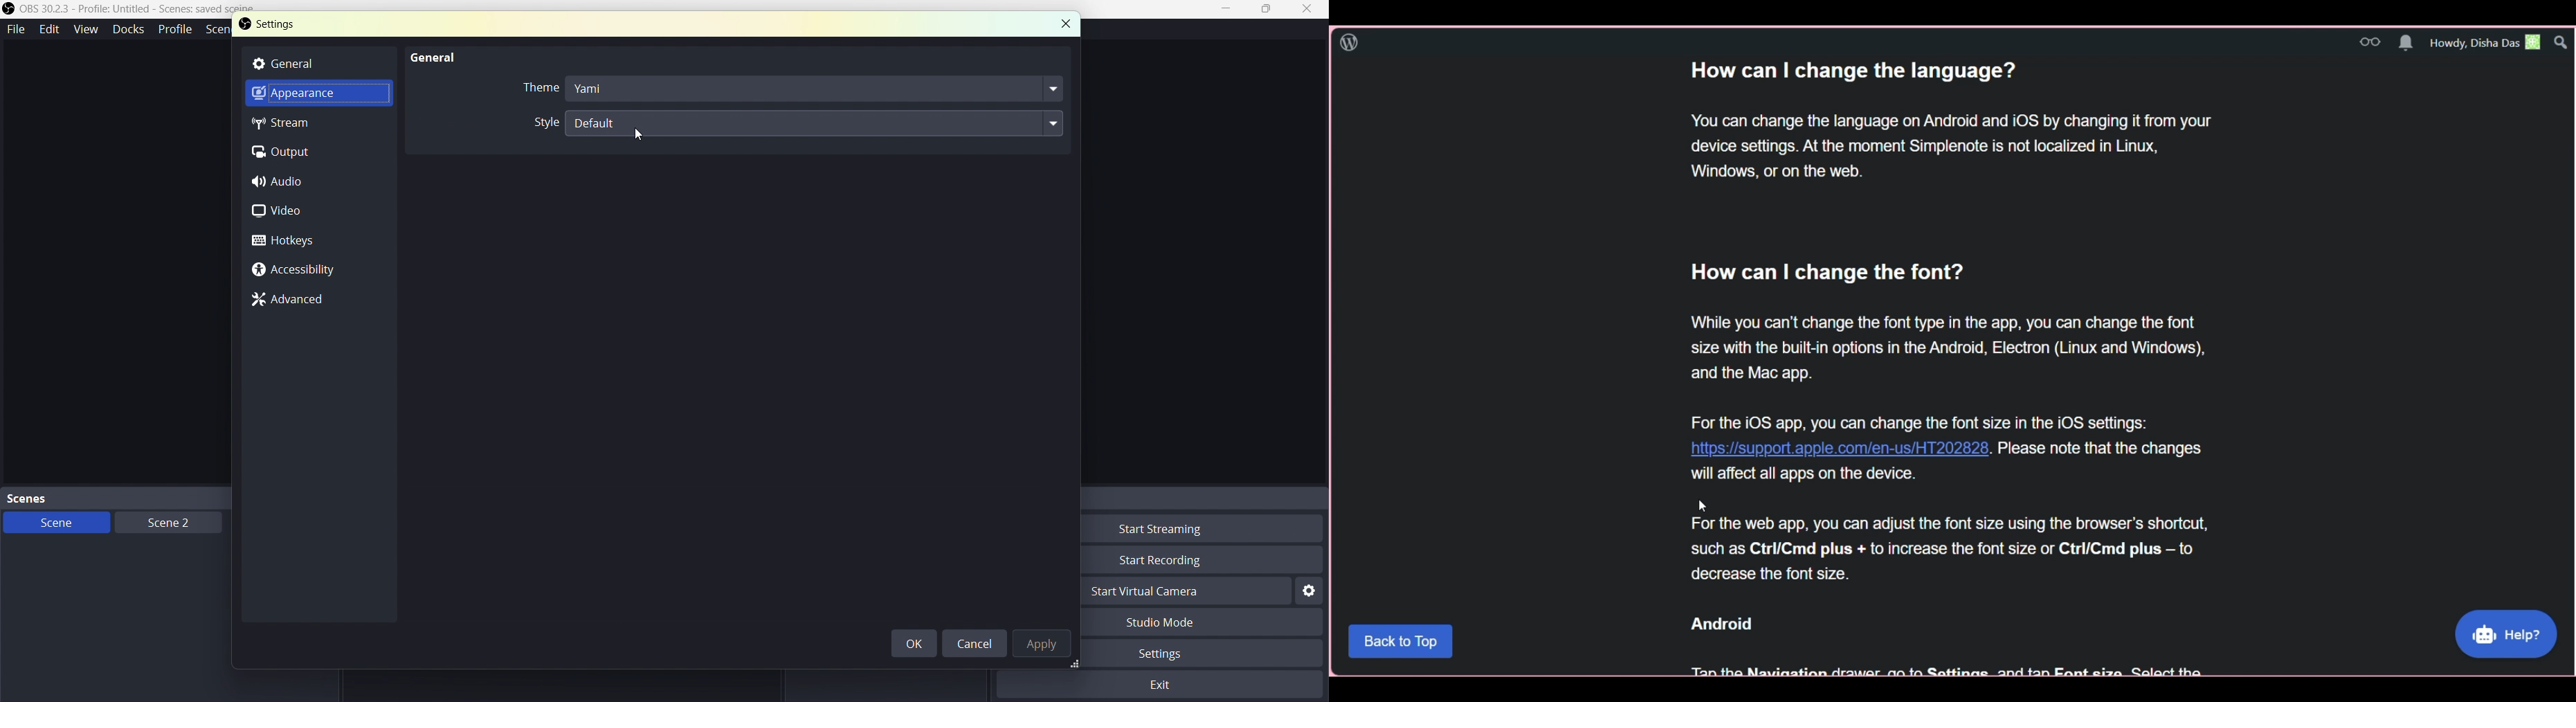 This screenshot has width=2576, height=728. What do you see at coordinates (1952, 120) in the screenshot?
I see `How can | change the language?

You can change the language on Android and iOS by changing it from your
device settings. At the moment Simplenote is not localized in Linux,
Windows, or on the web.` at bounding box center [1952, 120].